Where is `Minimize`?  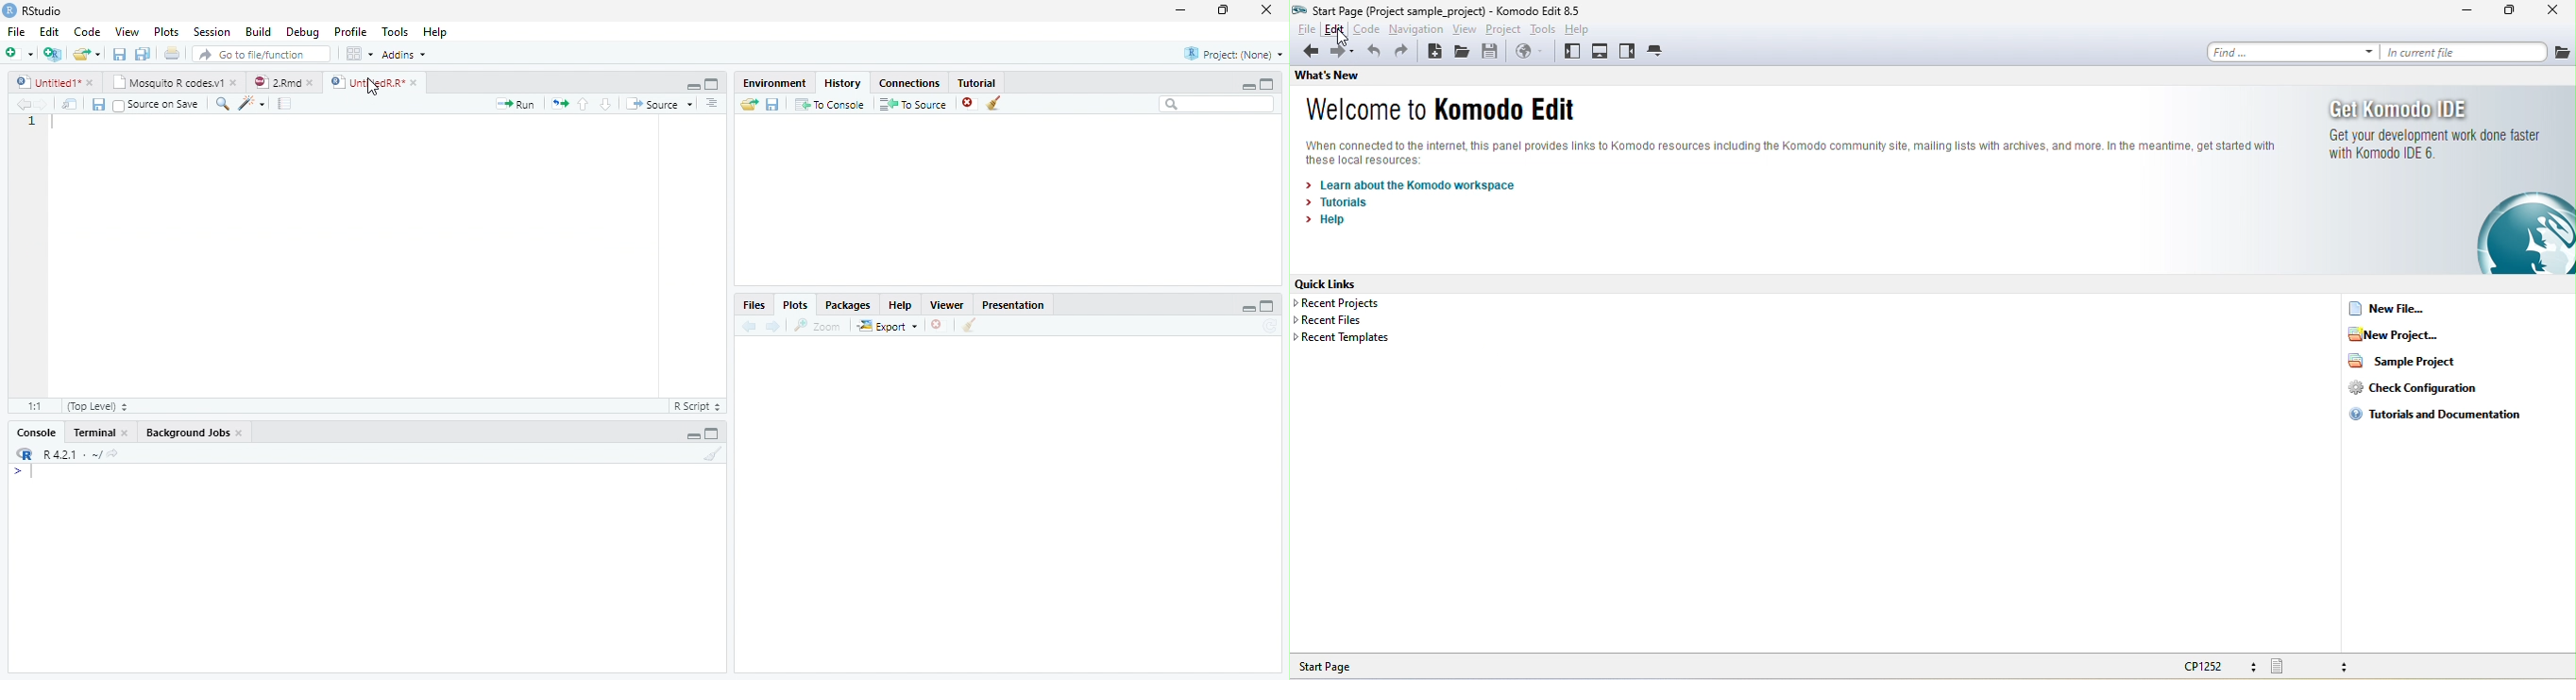
Minimize is located at coordinates (693, 435).